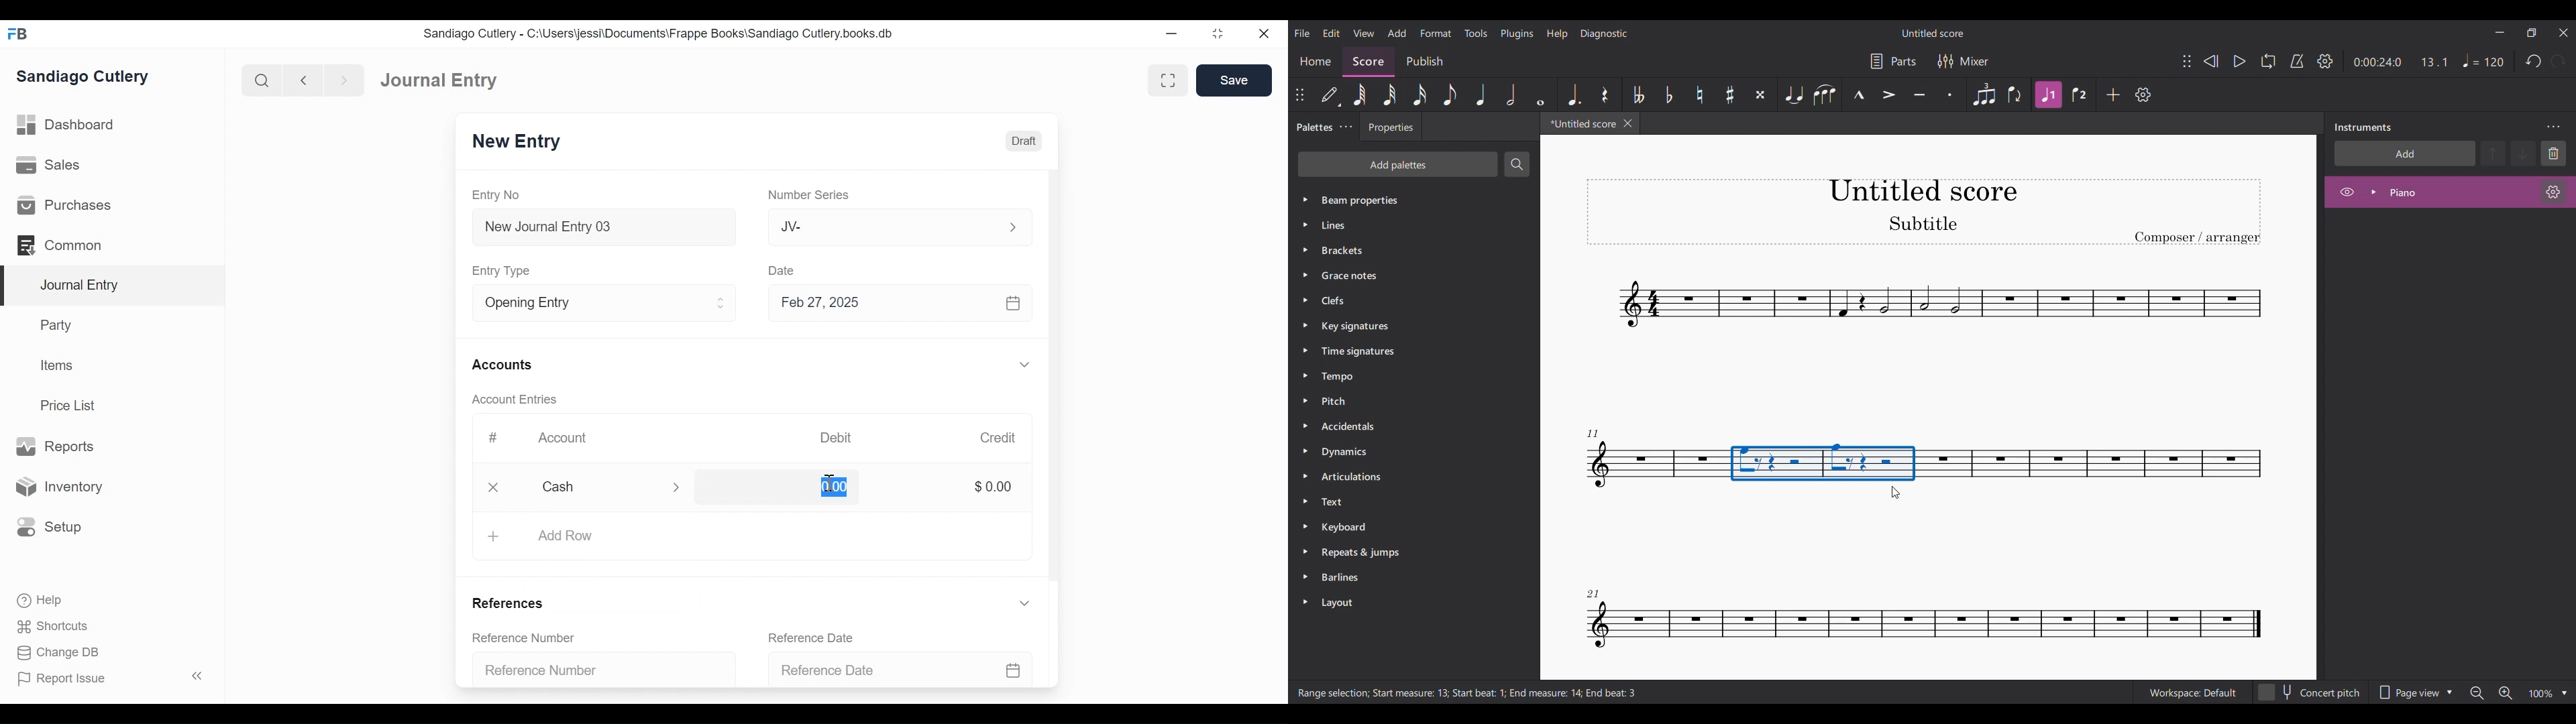 Image resolution: width=2576 pixels, height=728 pixels. I want to click on Party, so click(58, 324).